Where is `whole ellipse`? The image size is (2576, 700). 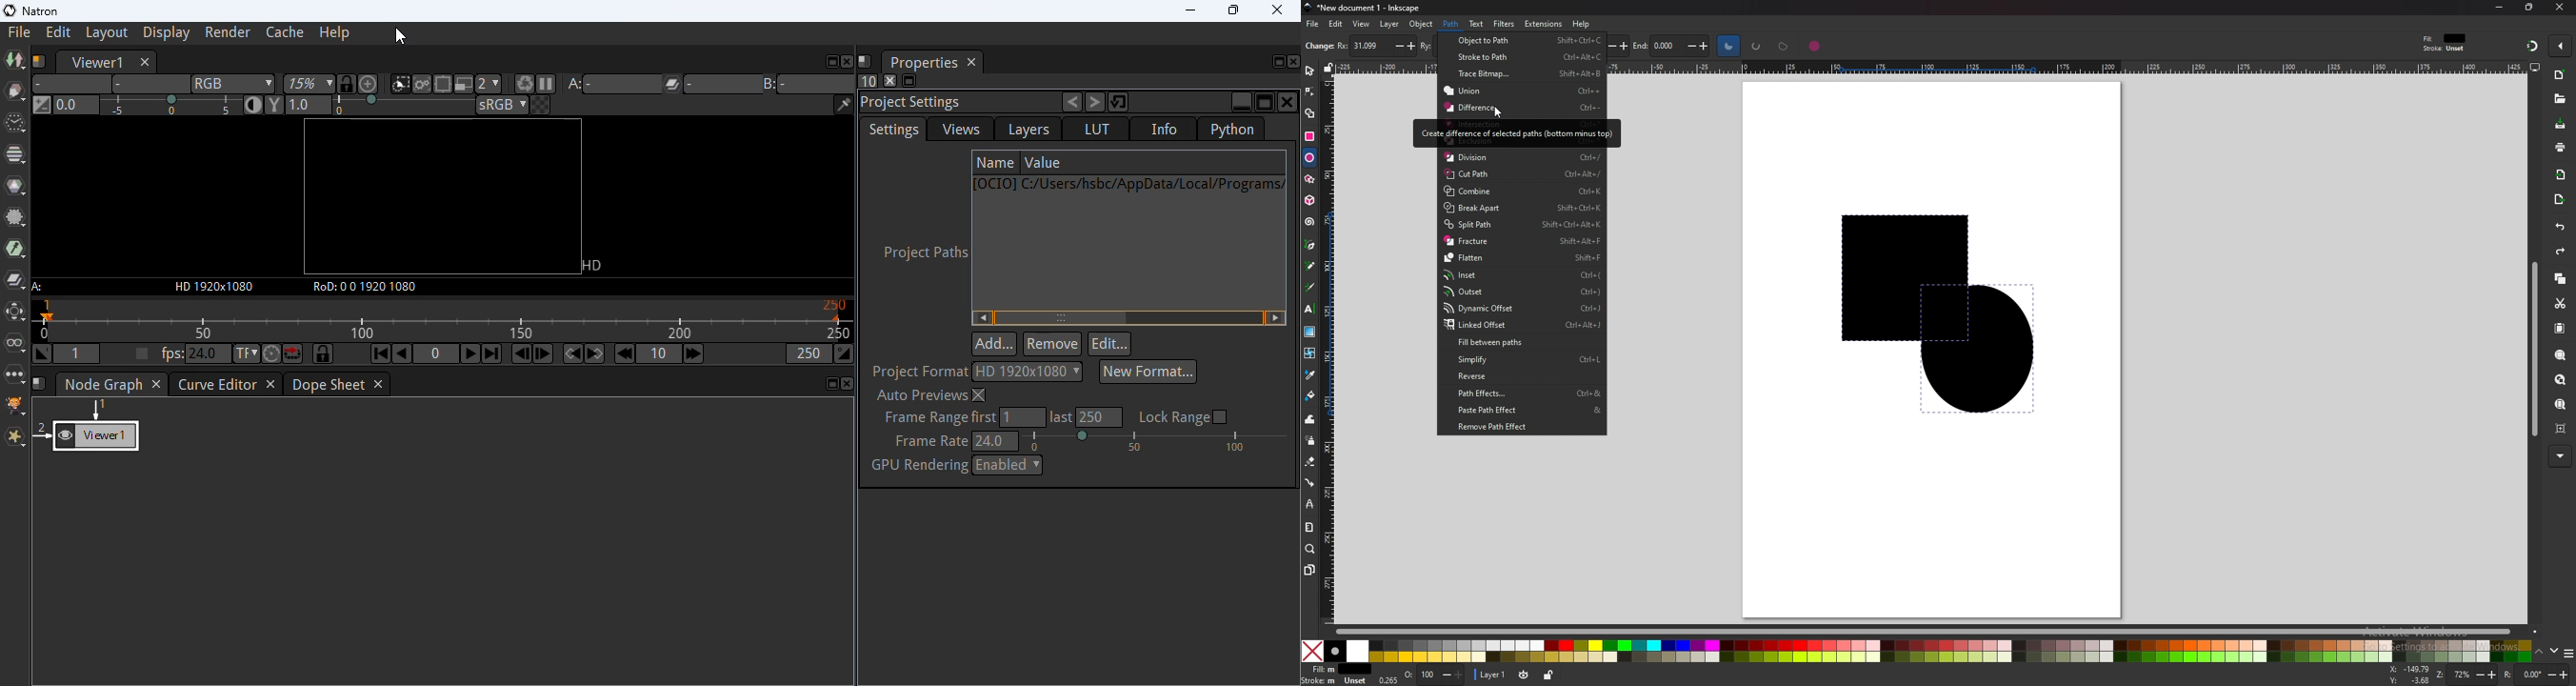
whole ellipse is located at coordinates (1815, 45).